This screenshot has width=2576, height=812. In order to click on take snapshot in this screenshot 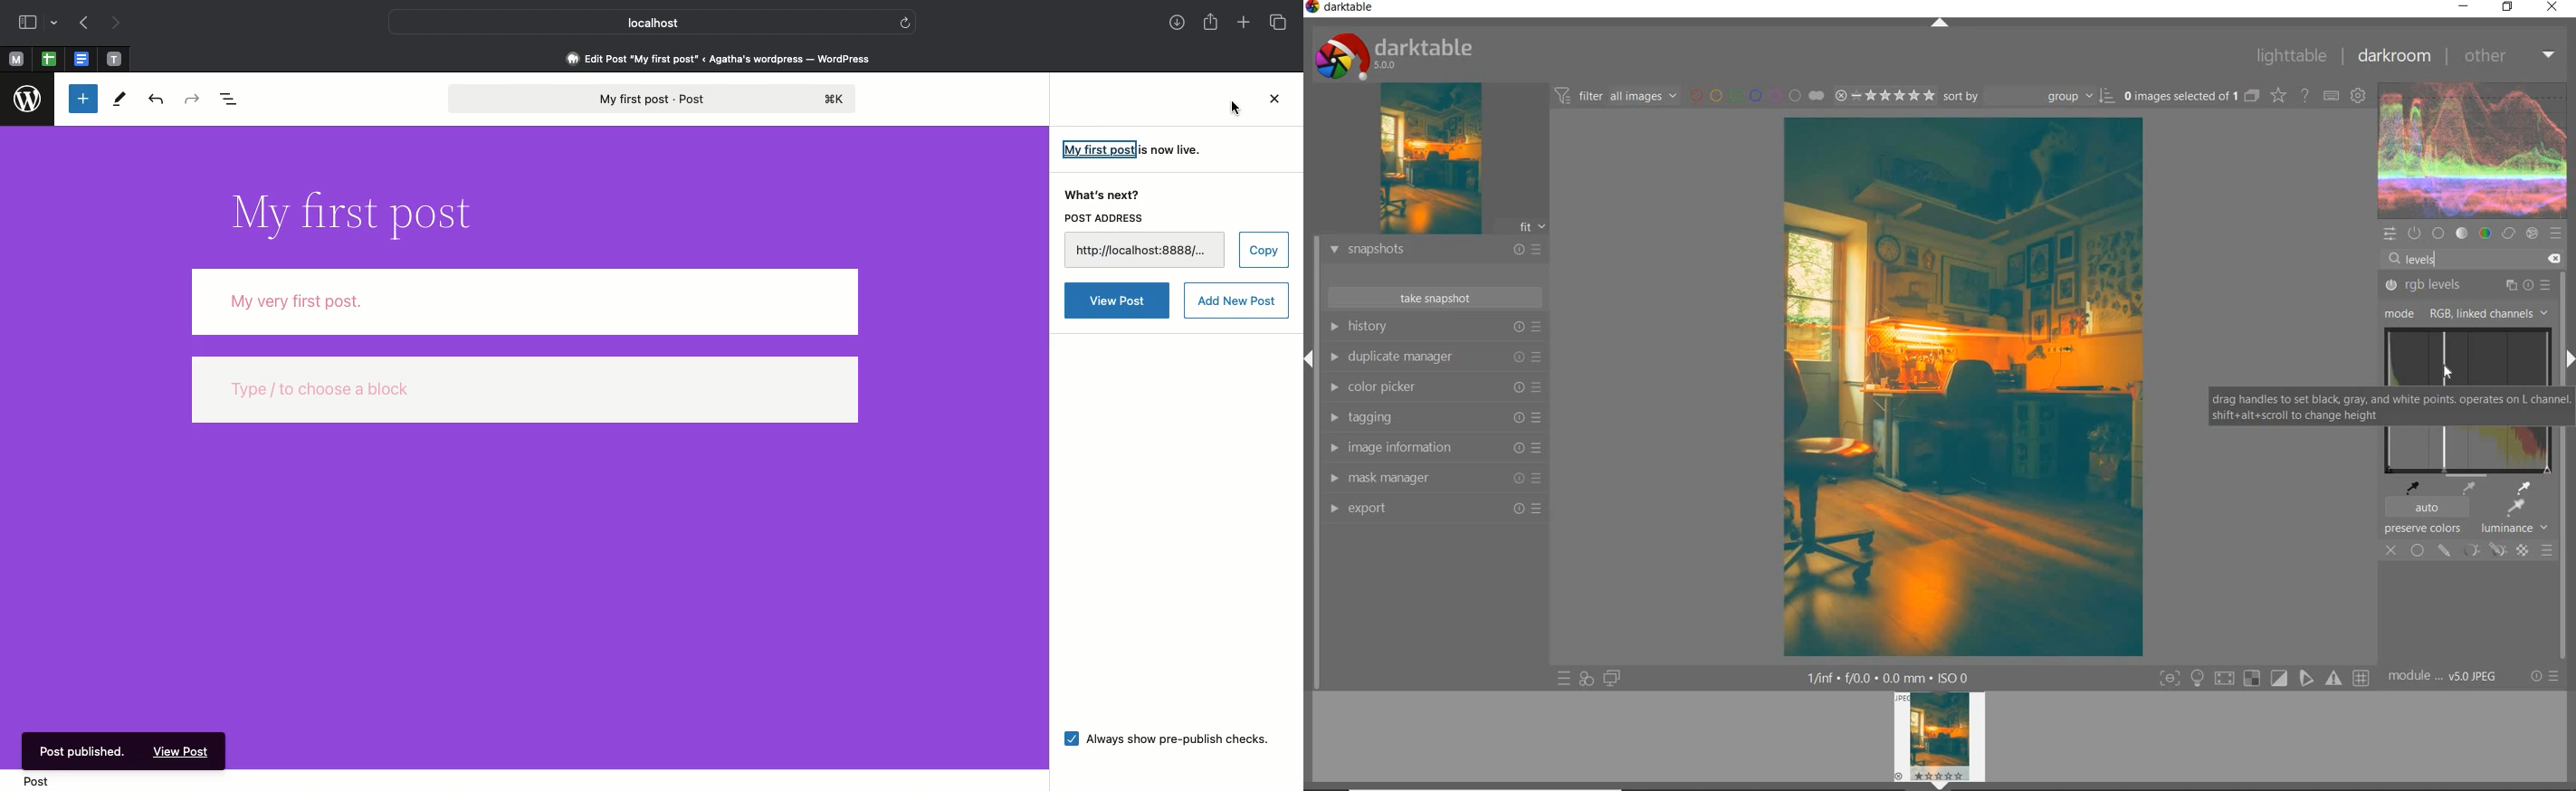, I will do `click(1437, 297)`.